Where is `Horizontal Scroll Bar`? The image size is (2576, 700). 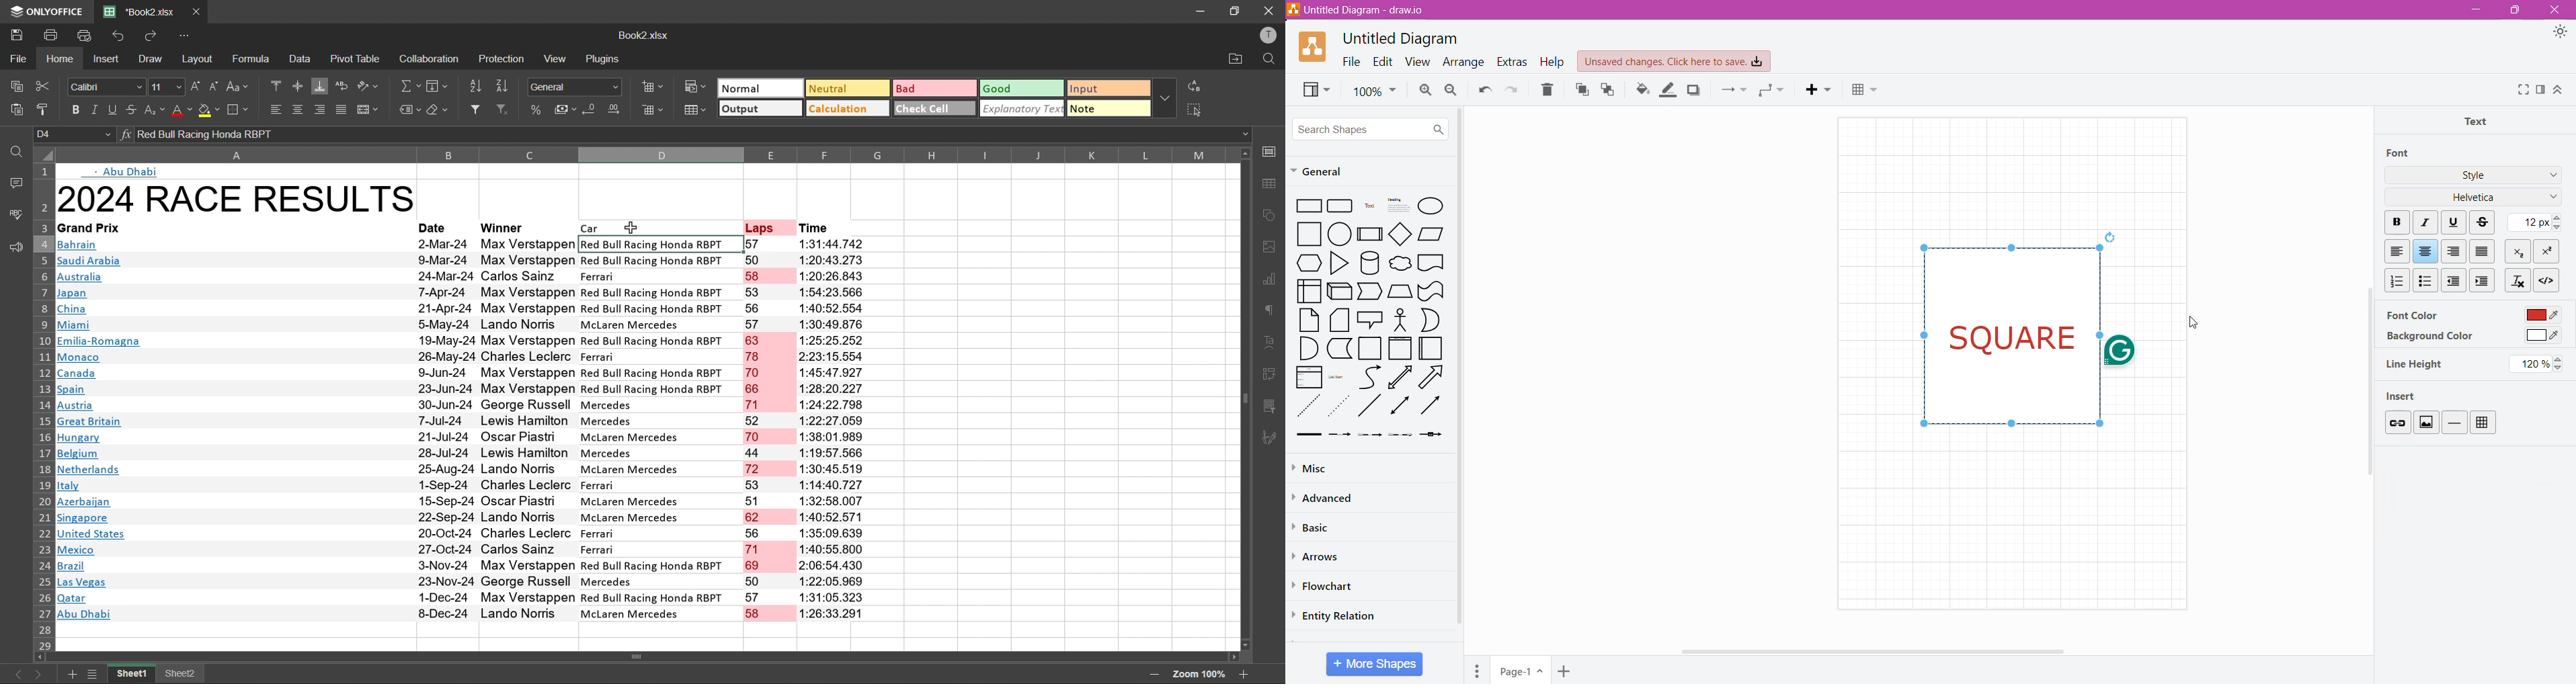
Horizontal Scroll Bar is located at coordinates (1879, 651).